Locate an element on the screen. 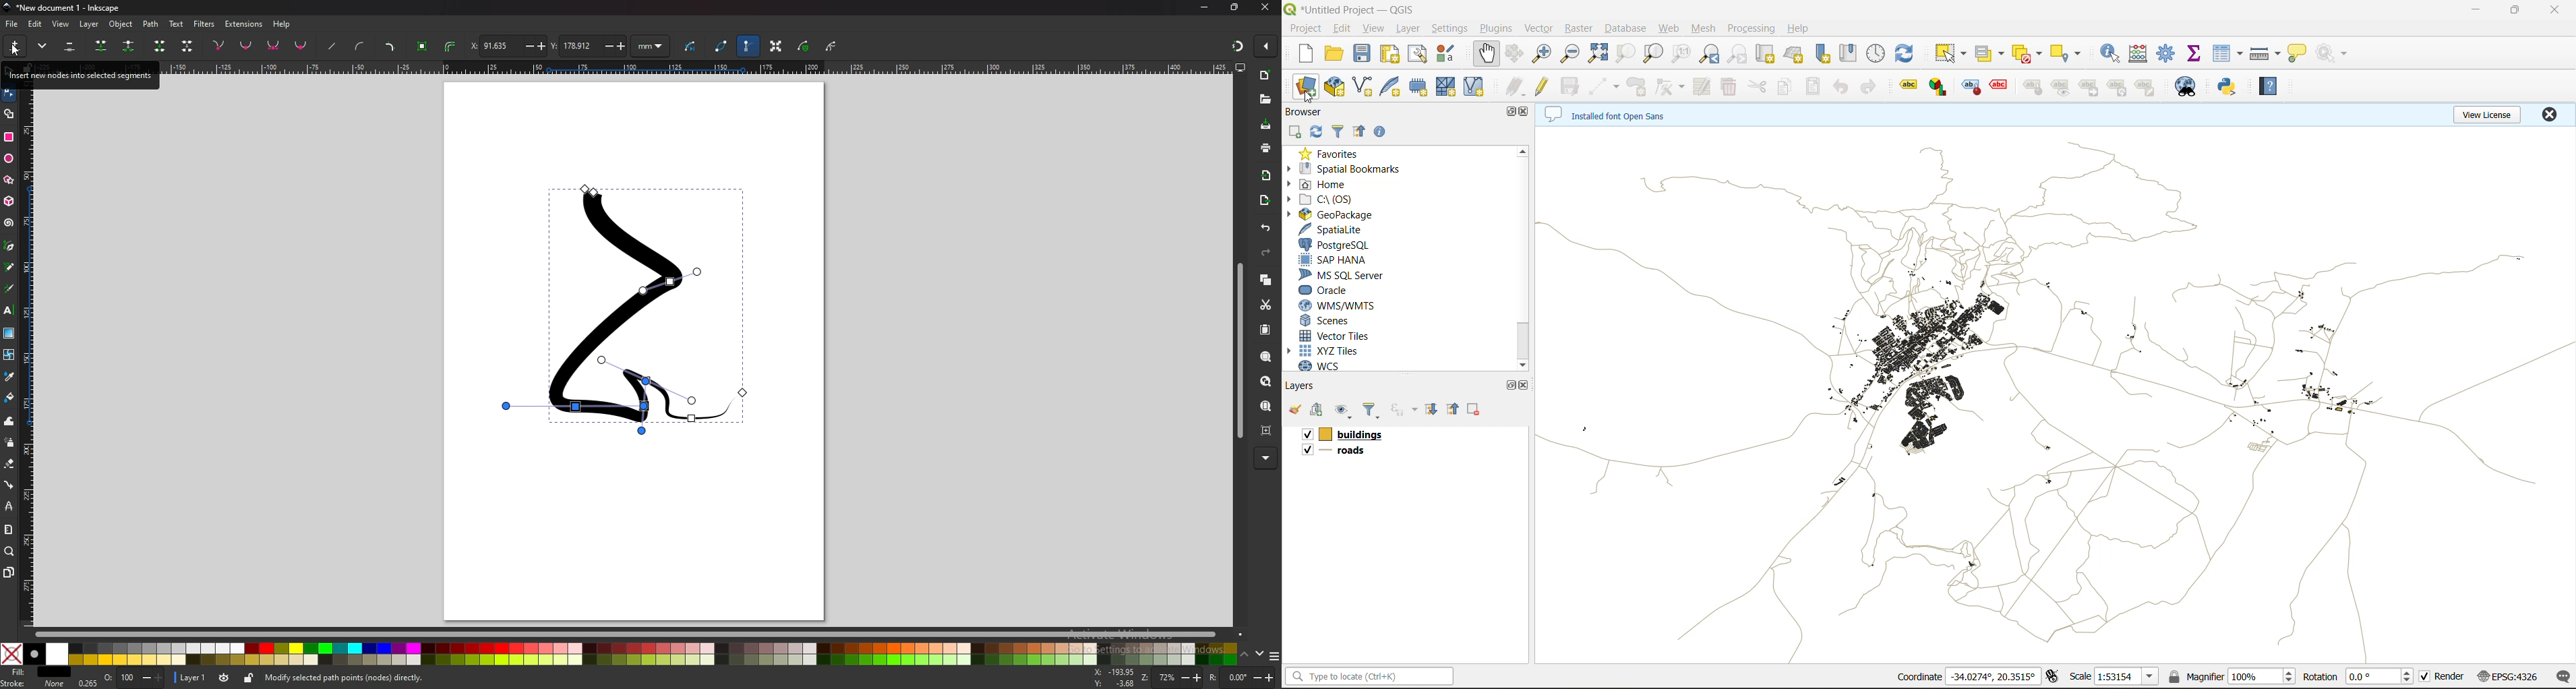  y coordinates is located at coordinates (588, 46).